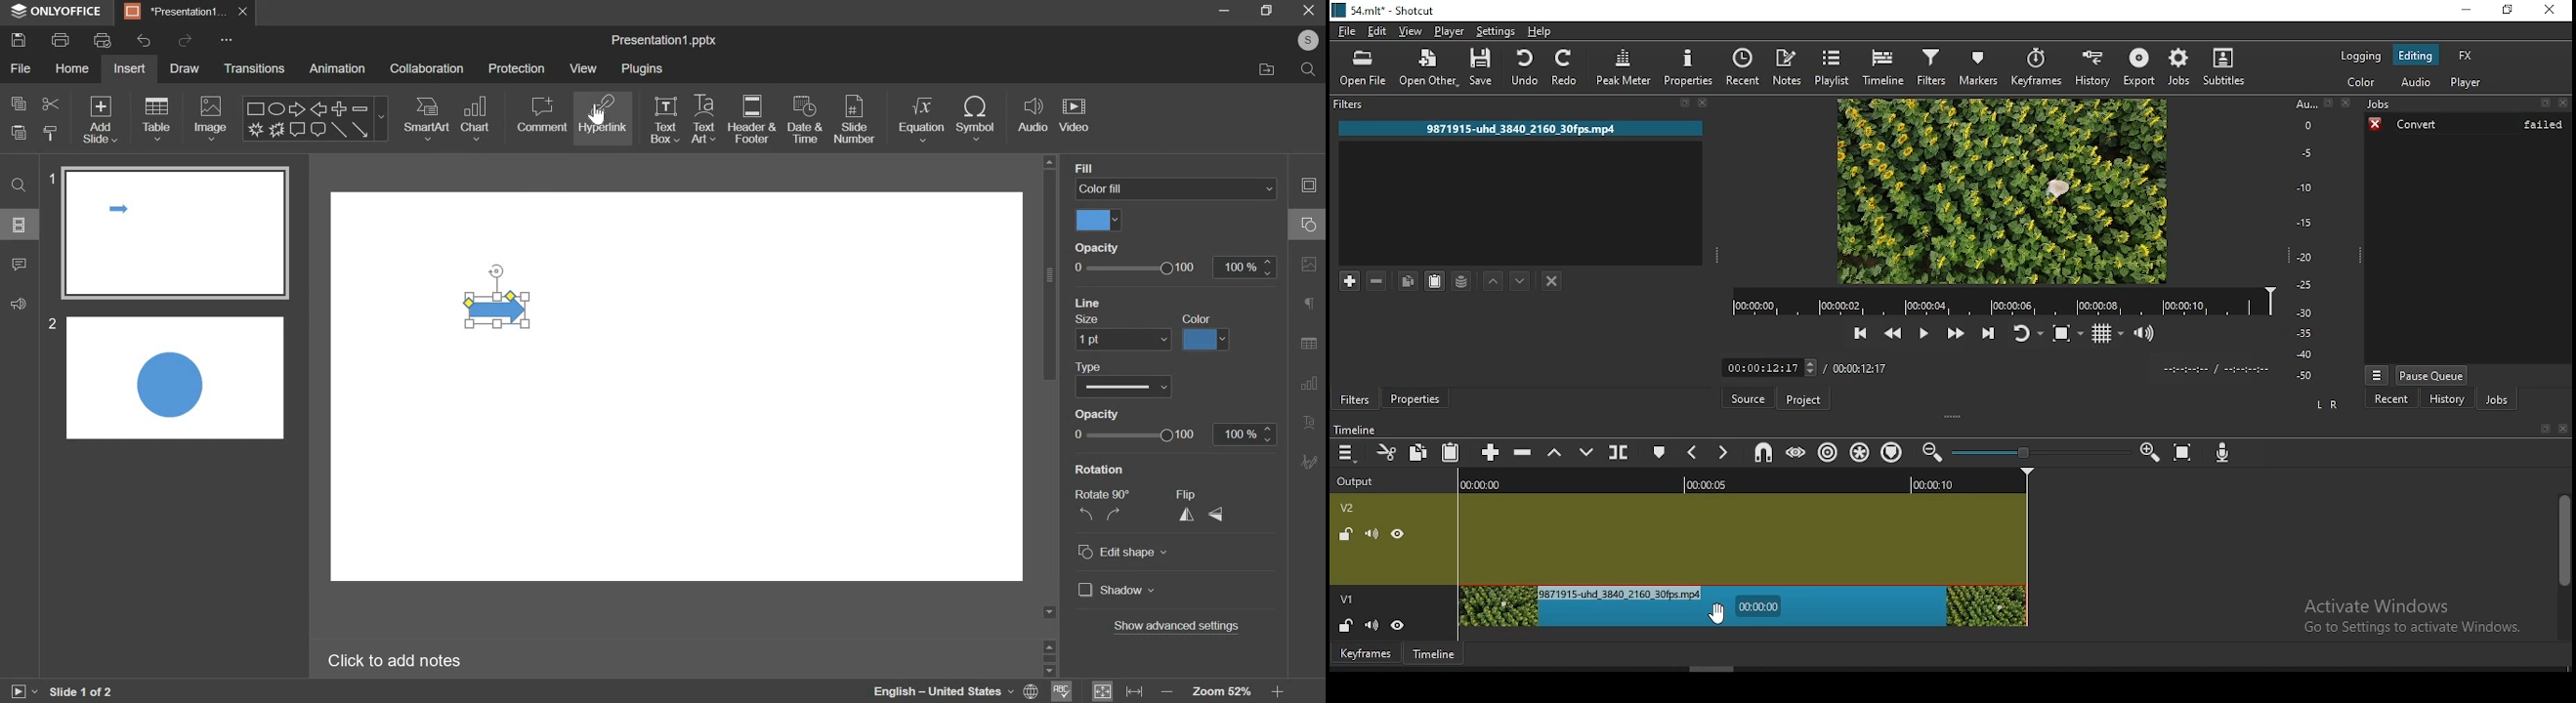 The height and width of the screenshot is (728, 2576). Describe the element at coordinates (1062, 692) in the screenshot. I see `spell check` at that location.